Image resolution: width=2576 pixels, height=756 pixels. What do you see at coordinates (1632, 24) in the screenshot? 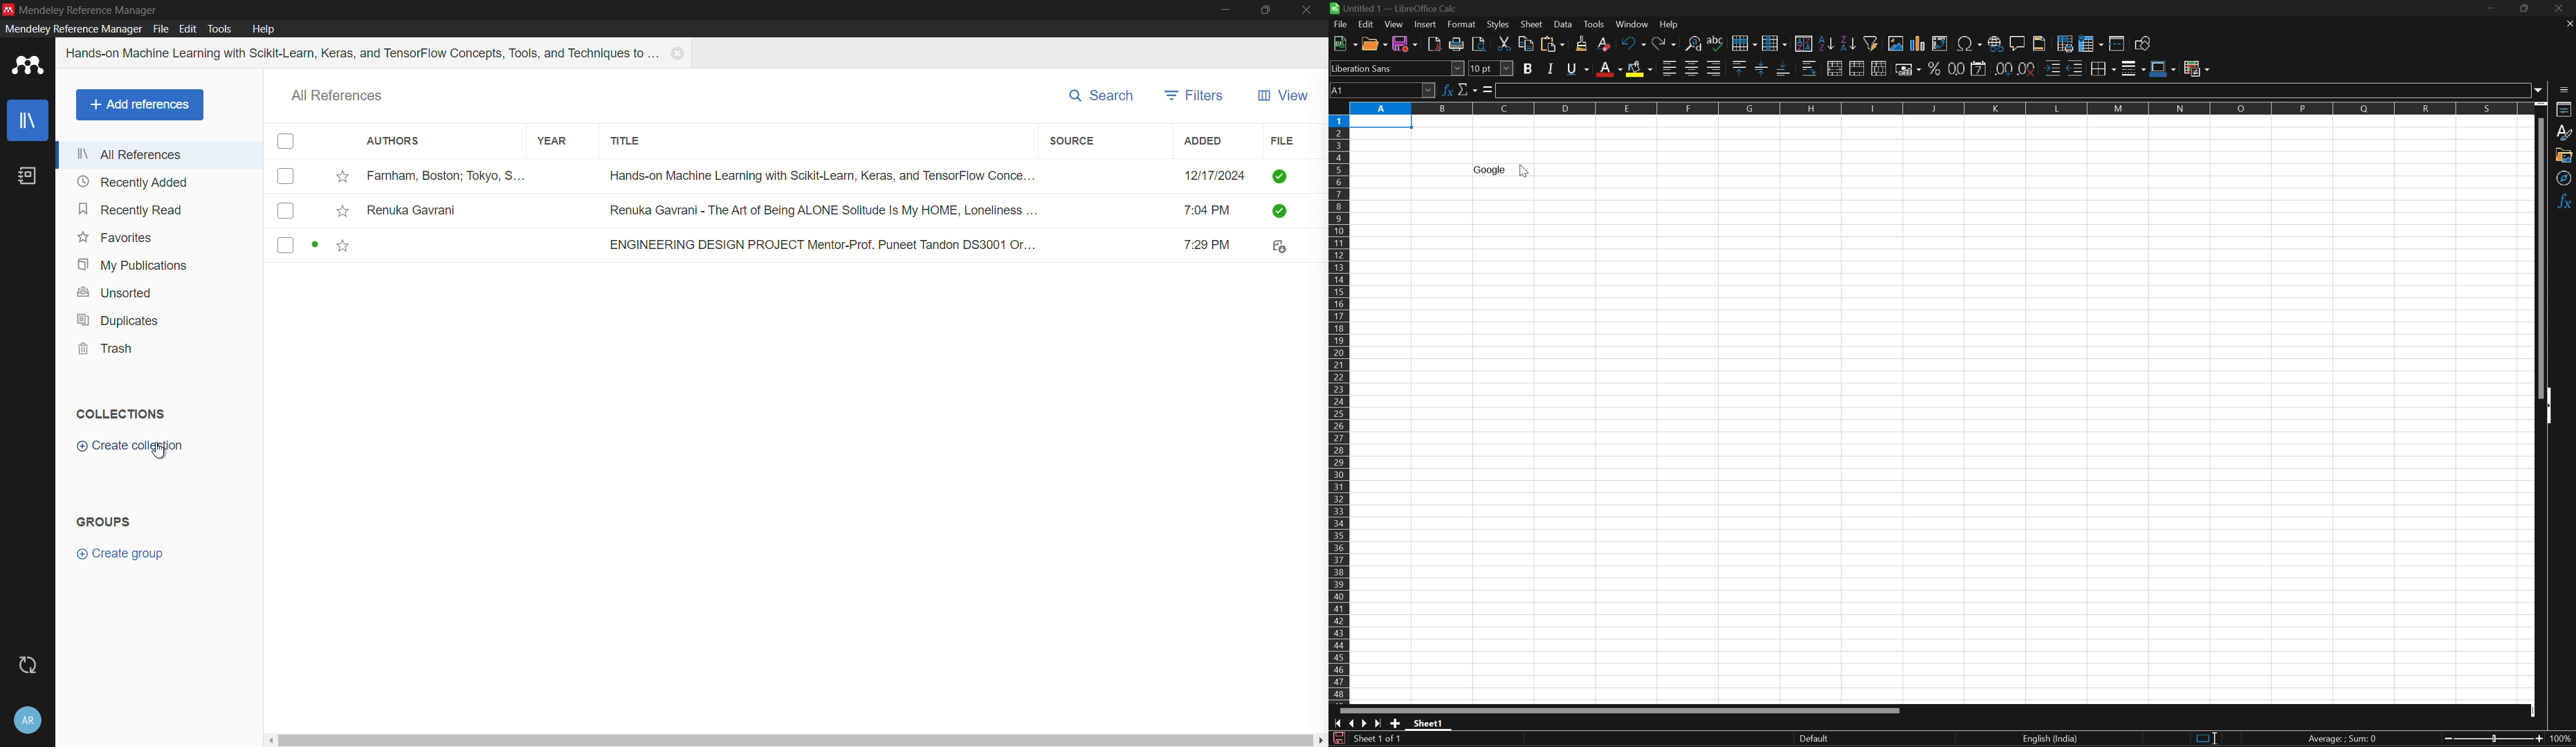
I see `Windows` at bounding box center [1632, 24].